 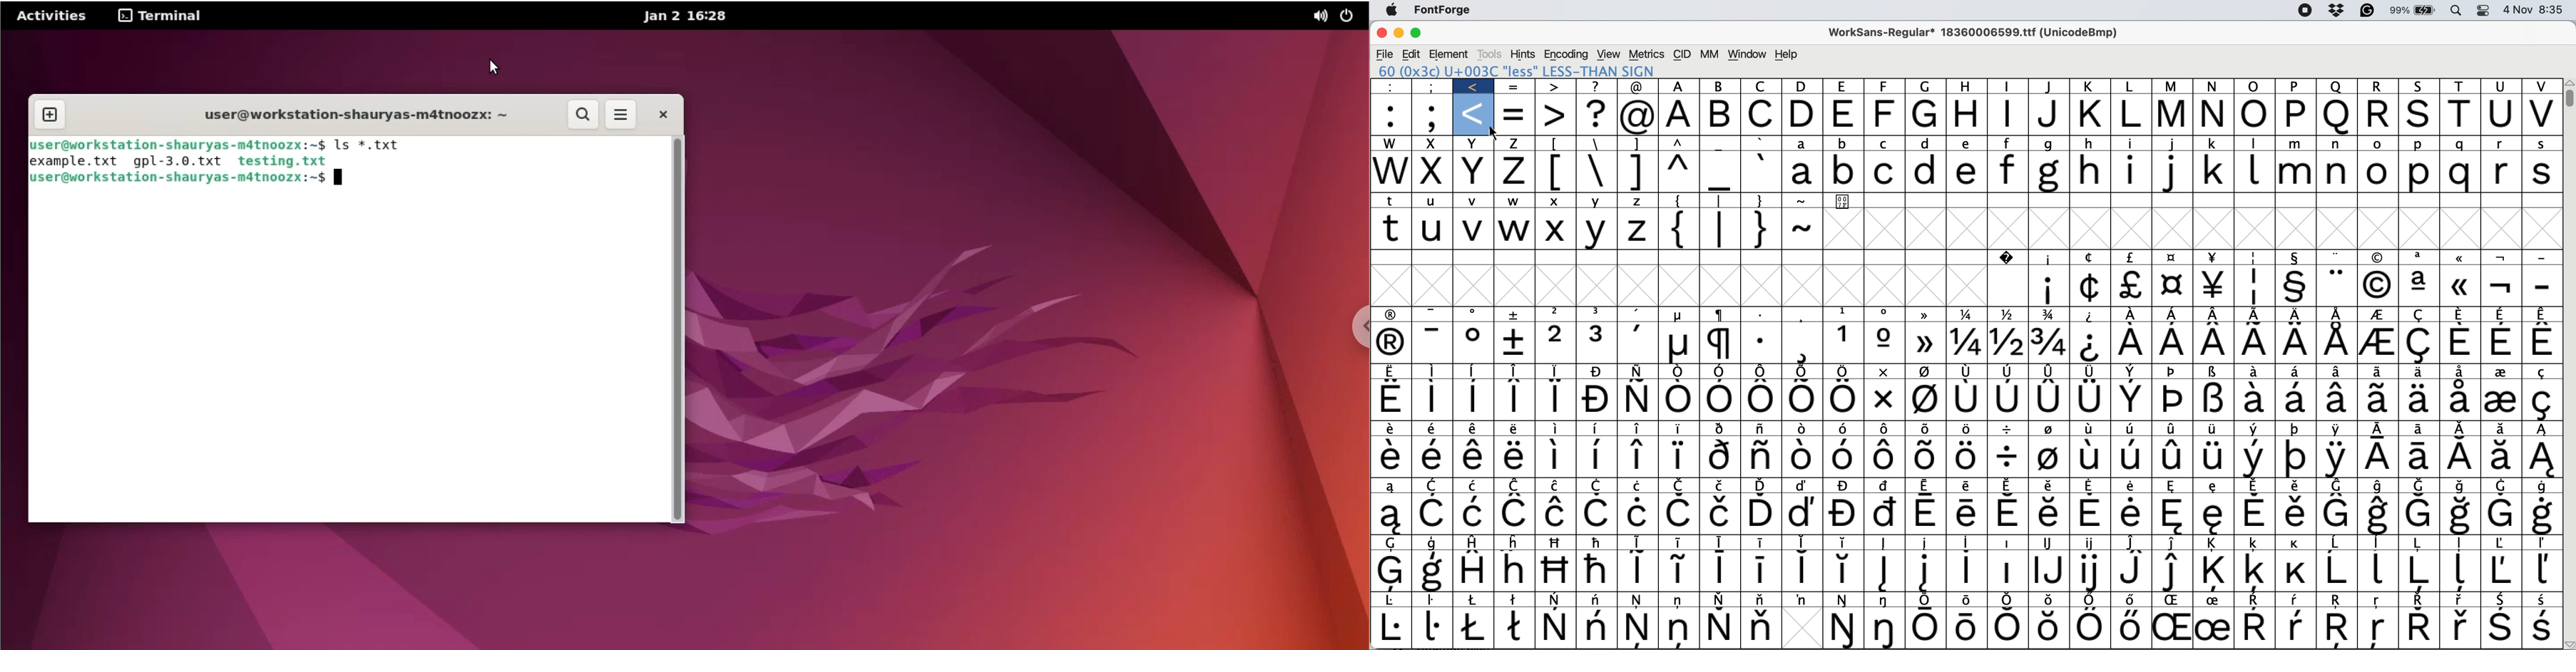 What do you see at coordinates (1436, 343) in the screenshot?
I see `-` at bounding box center [1436, 343].